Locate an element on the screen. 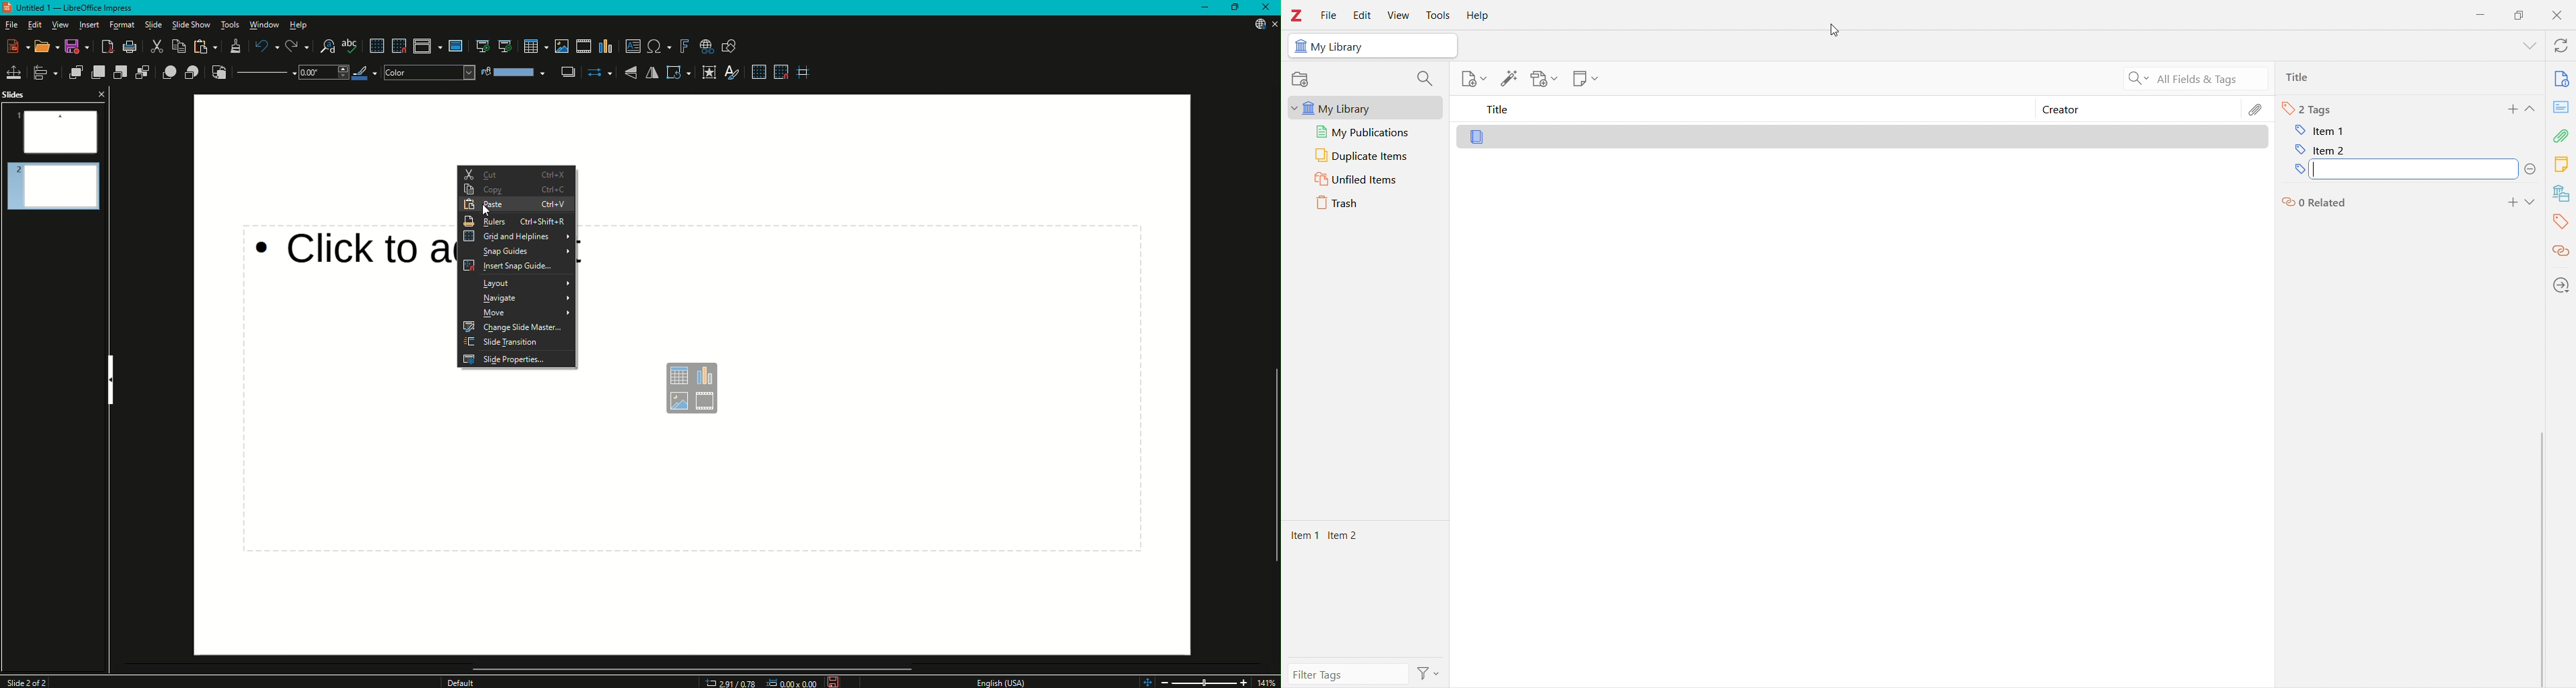  Transformations is located at coordinates (681, 73).